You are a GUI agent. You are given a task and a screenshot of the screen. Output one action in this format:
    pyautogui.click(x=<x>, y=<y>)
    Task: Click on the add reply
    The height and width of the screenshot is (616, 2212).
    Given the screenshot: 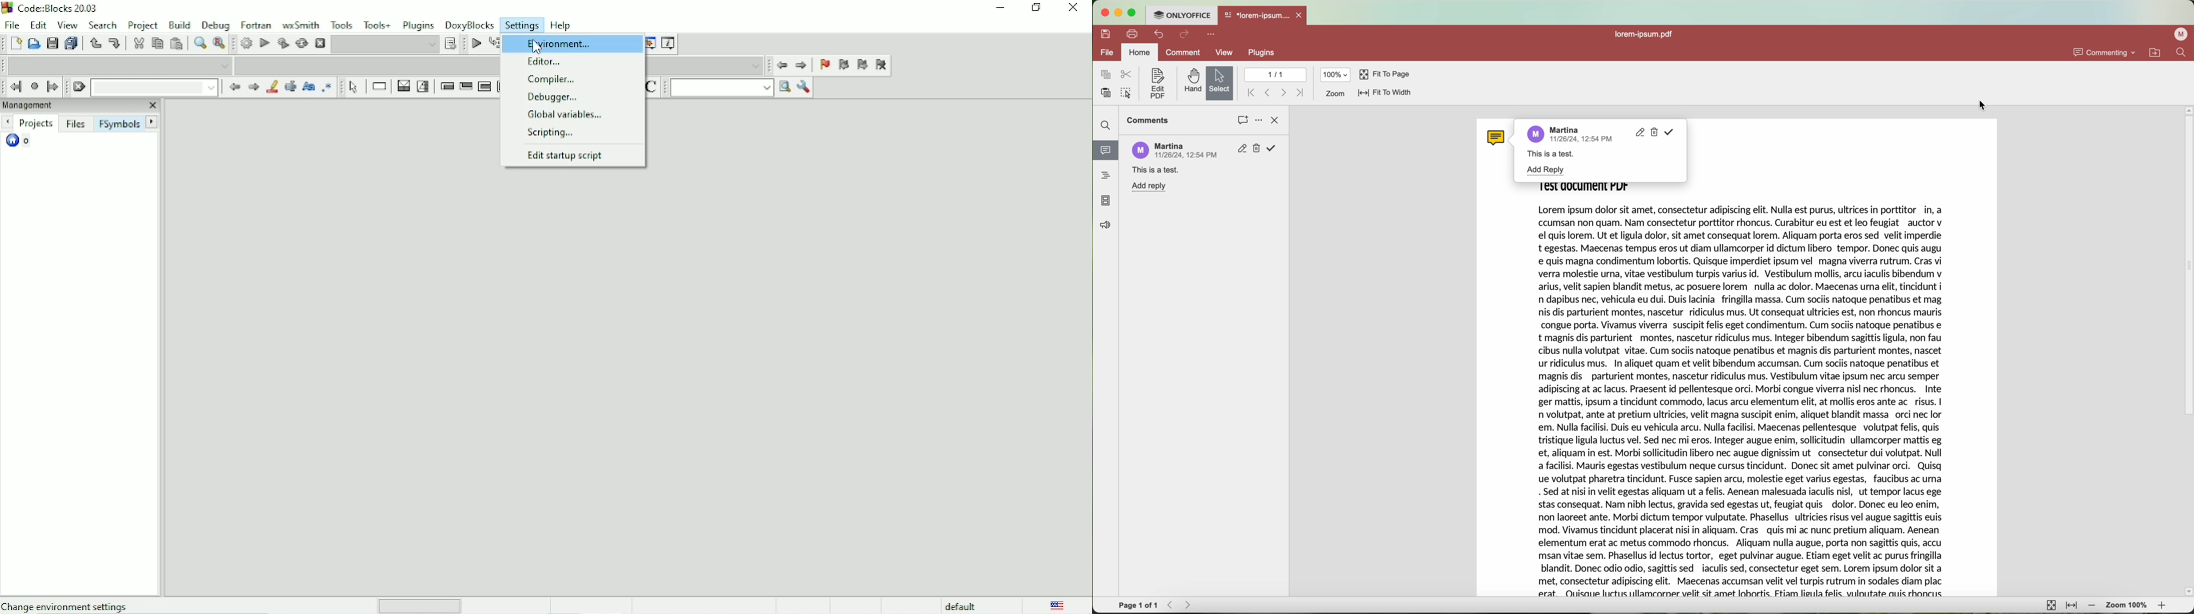 What is the action you would take?
    pyautogui.click(x=1544, y=170)
    